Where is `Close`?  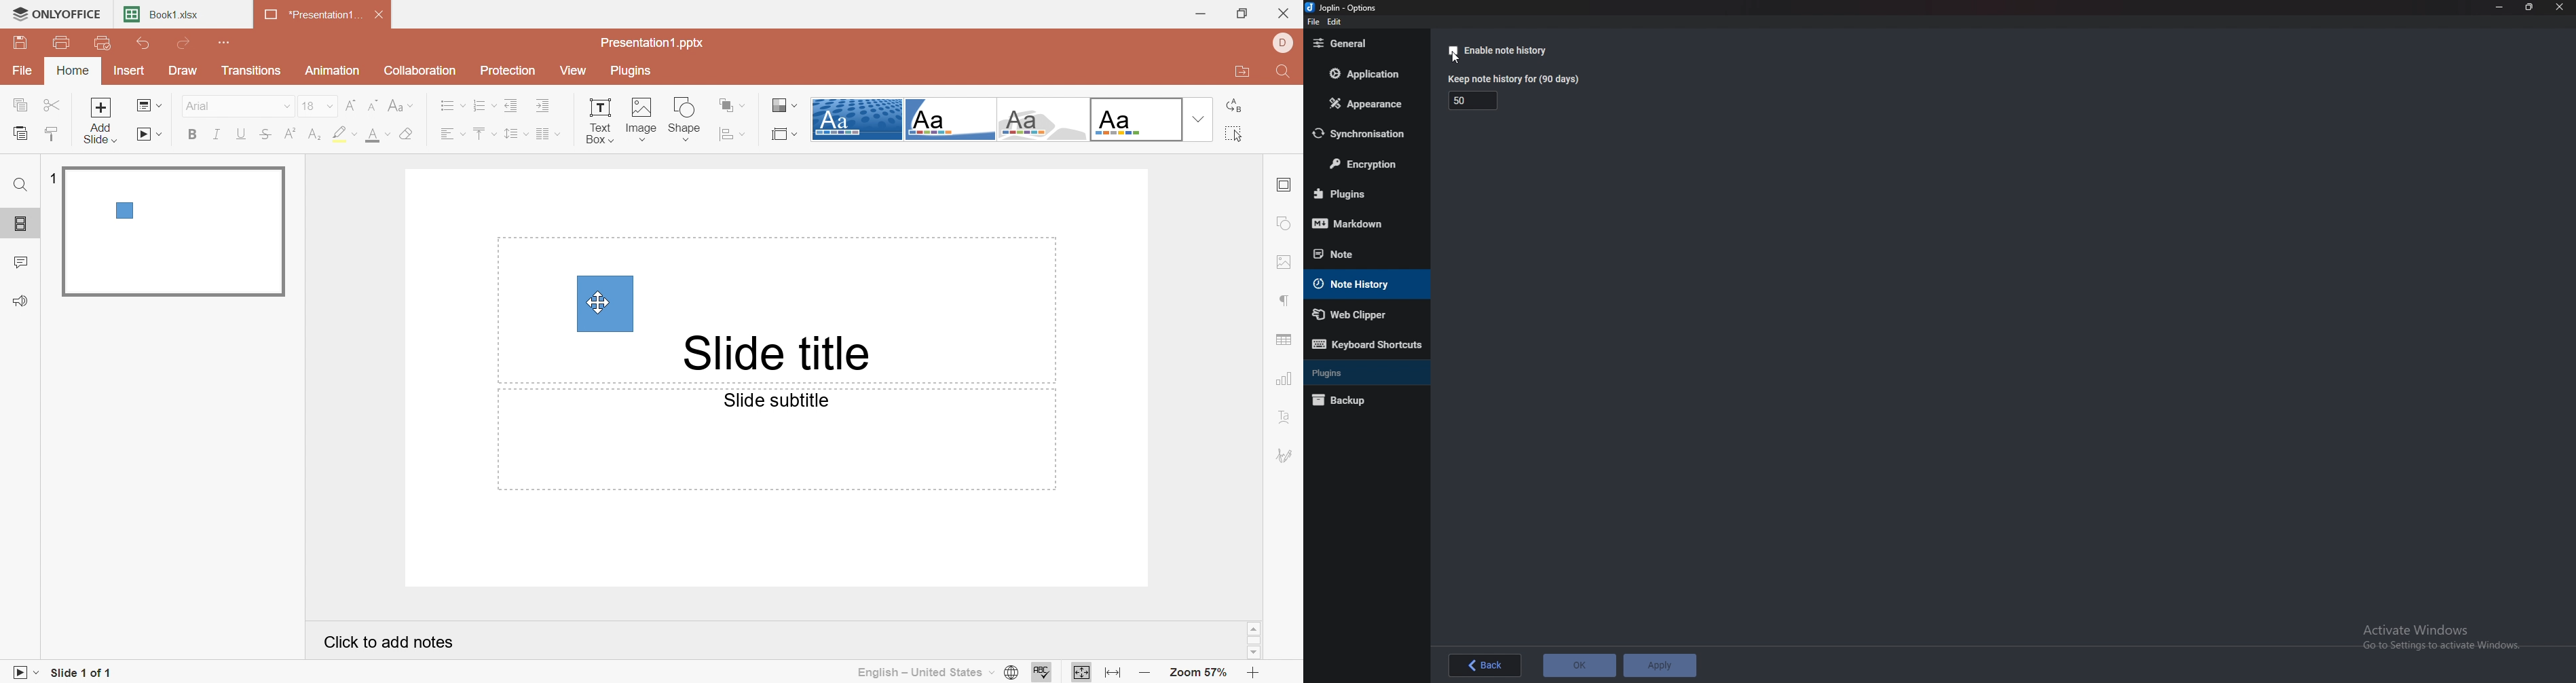
Close is located at coordinates (1286, 15).